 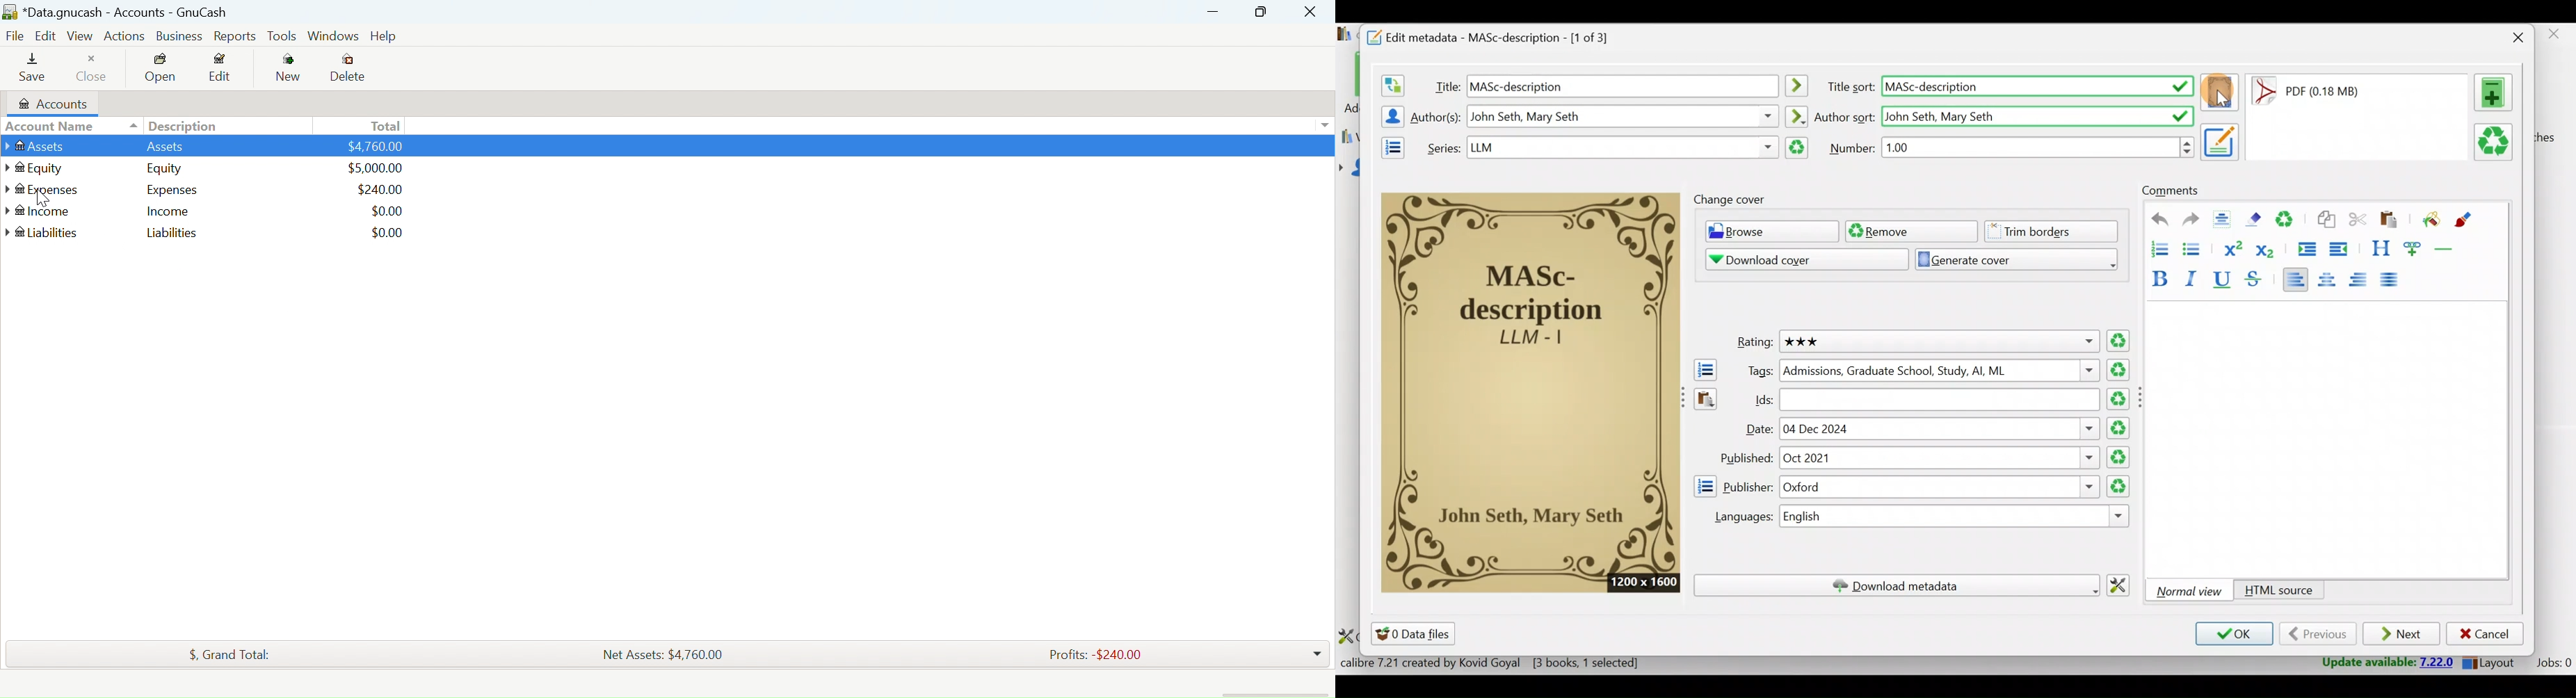 What do you see at coordinates (81, 38) in the screenshot?
I see `View` at bounding box center [81, 38].